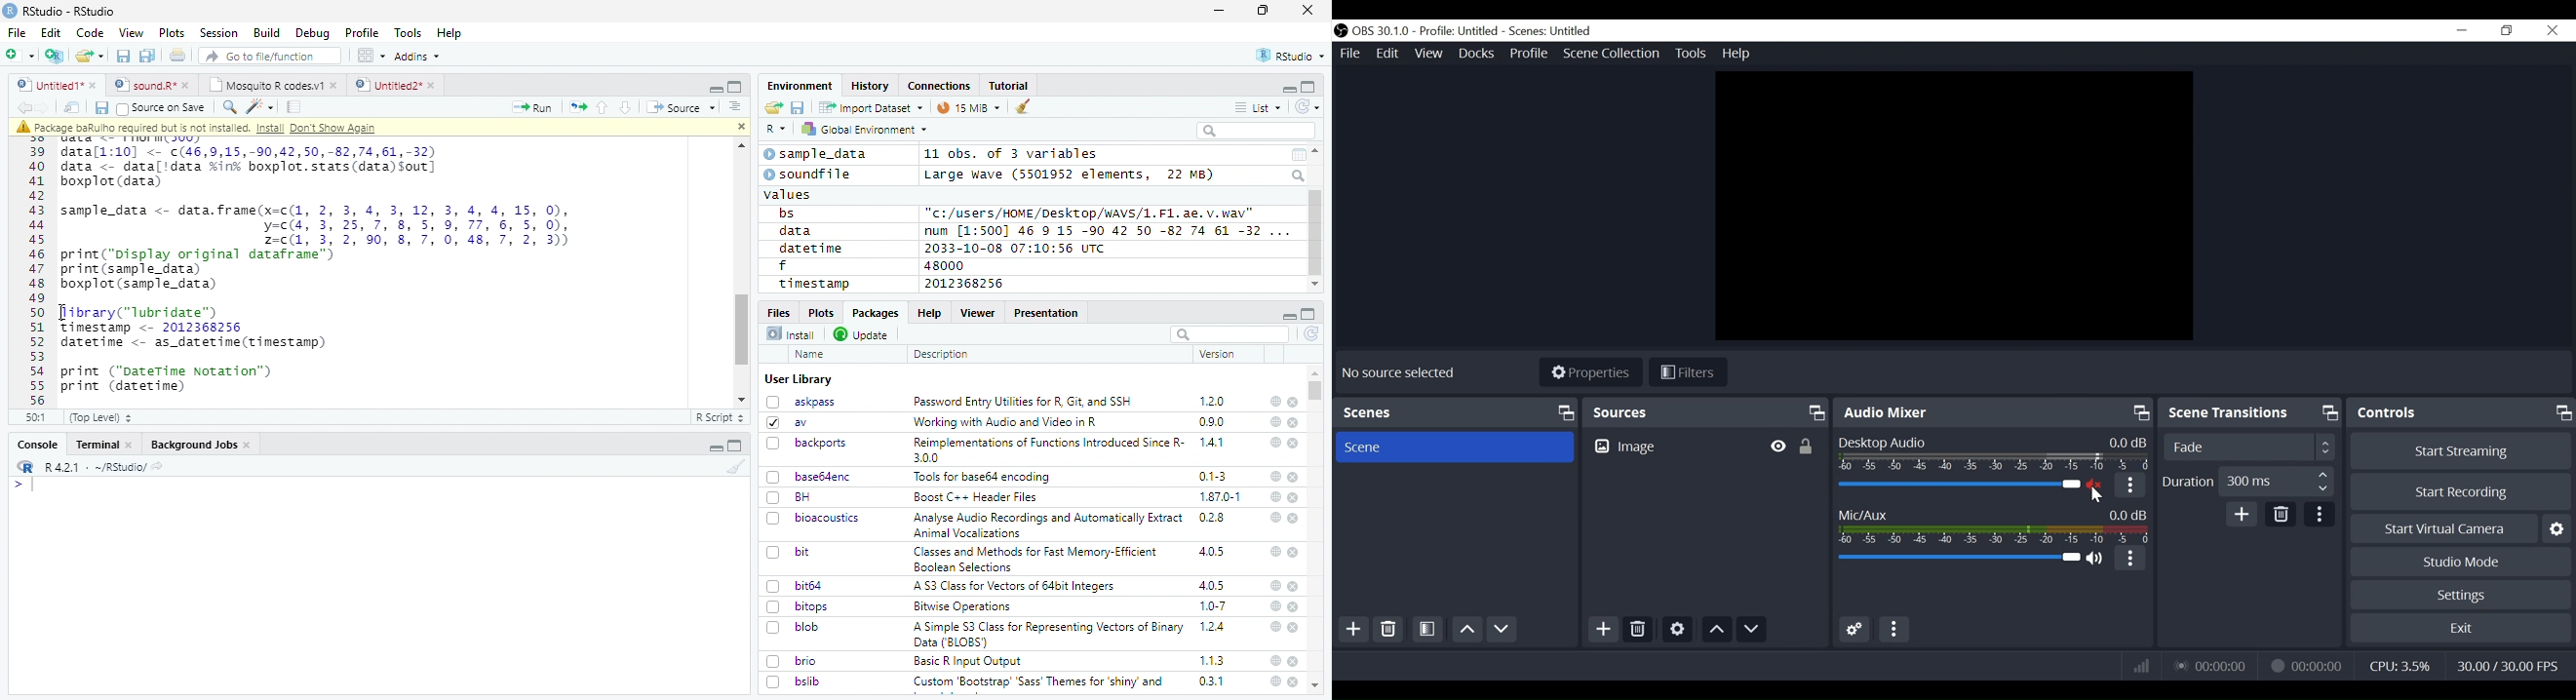  I want to click on help, so click(1275, 477).